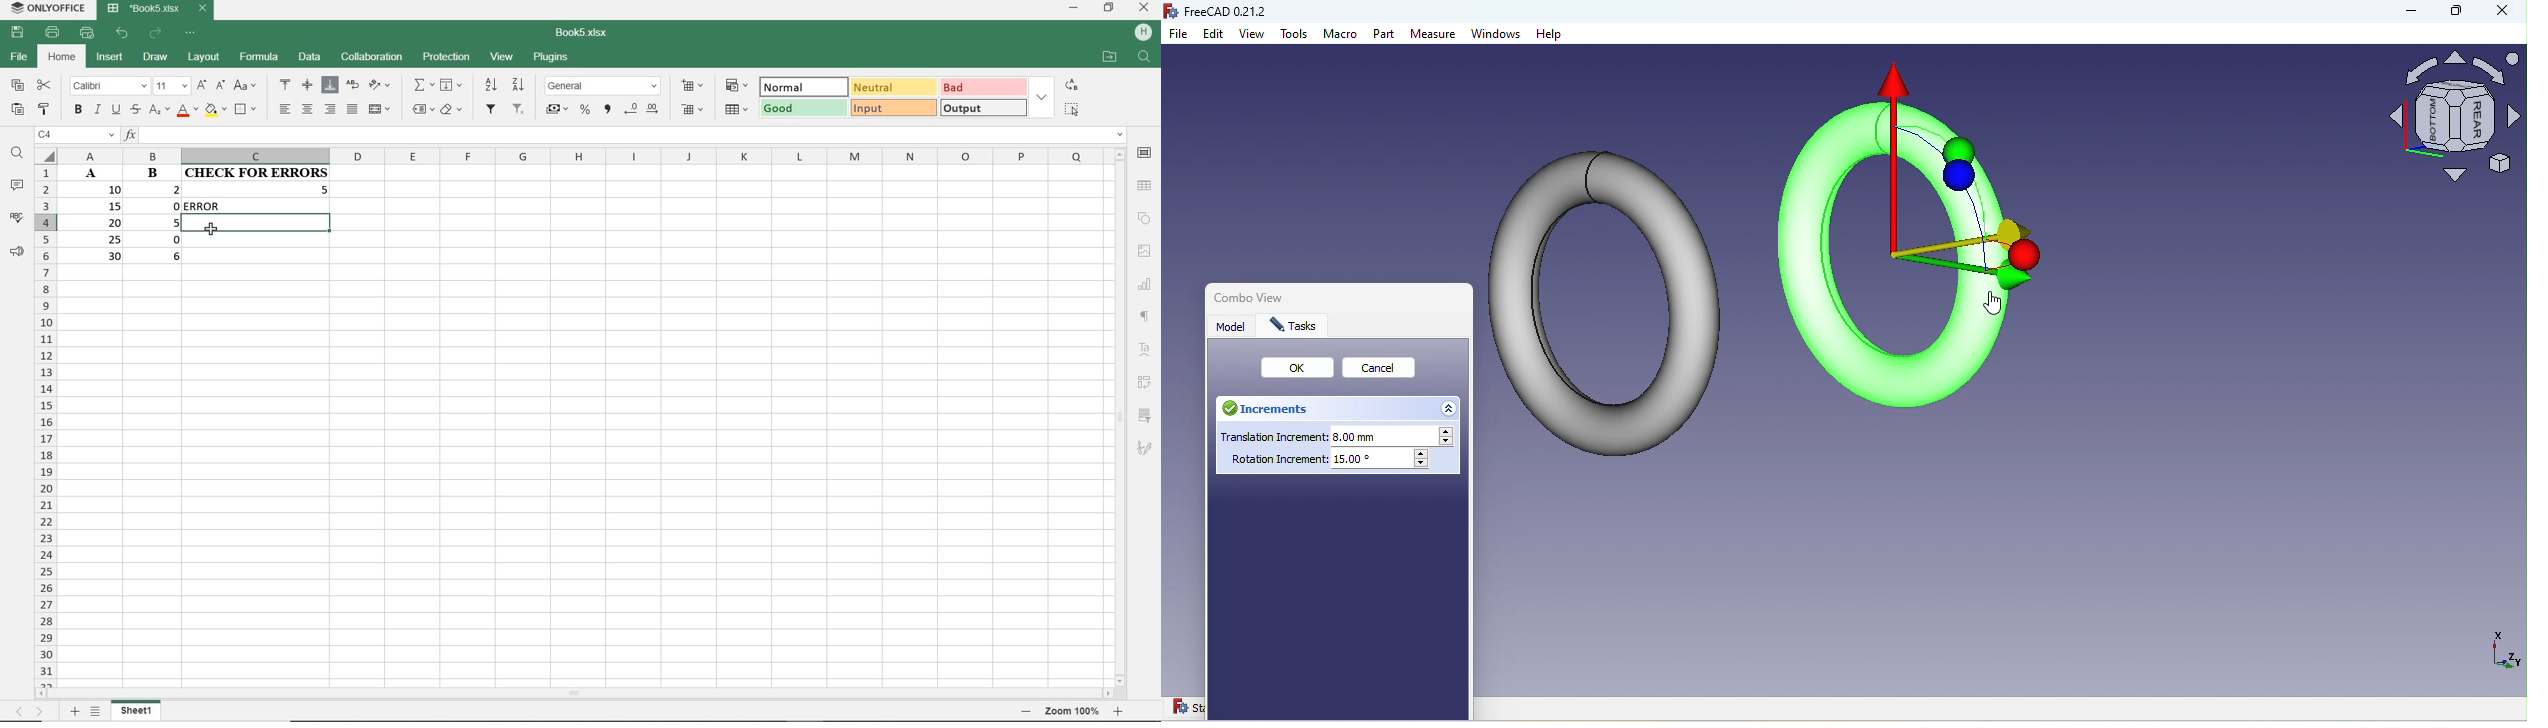 Image resolution: width=2548 pixels, height=728 pixels. Describe the element at coordinates (1144, 217) in the screenshot. I see `SHAPE` at that location.